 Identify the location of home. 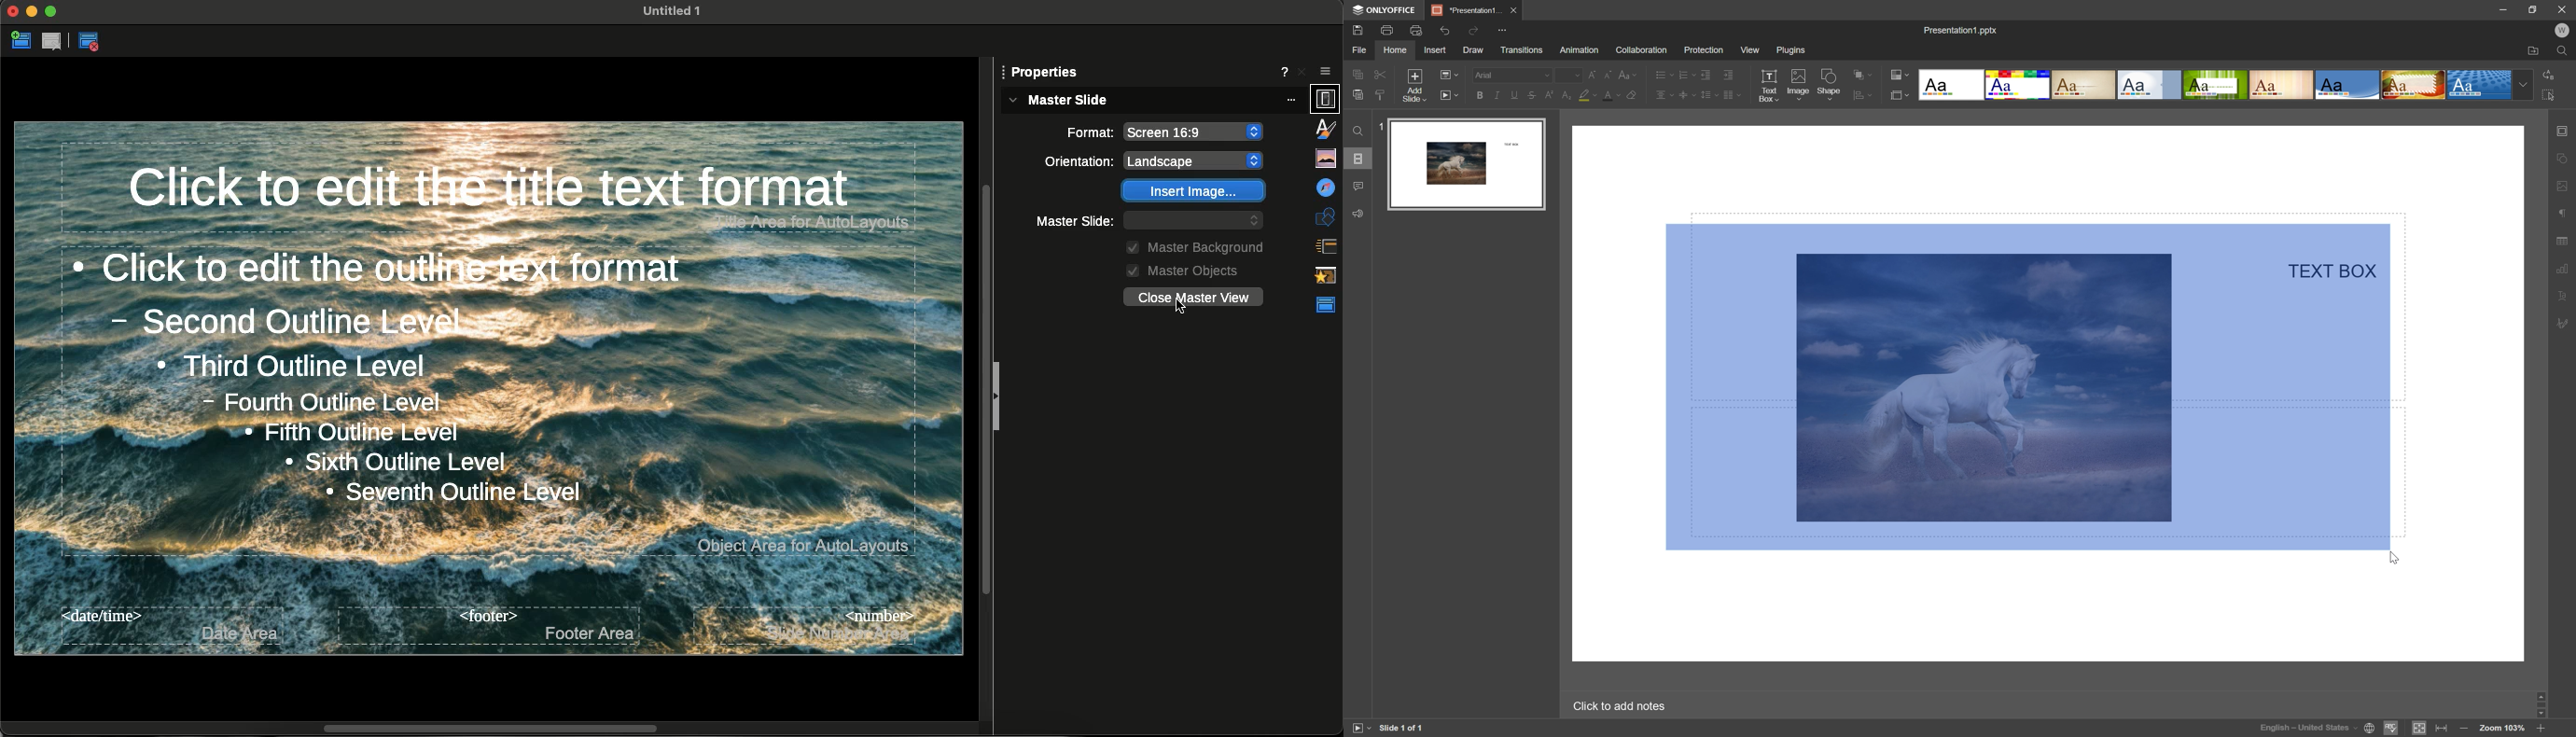
(1395, 51).